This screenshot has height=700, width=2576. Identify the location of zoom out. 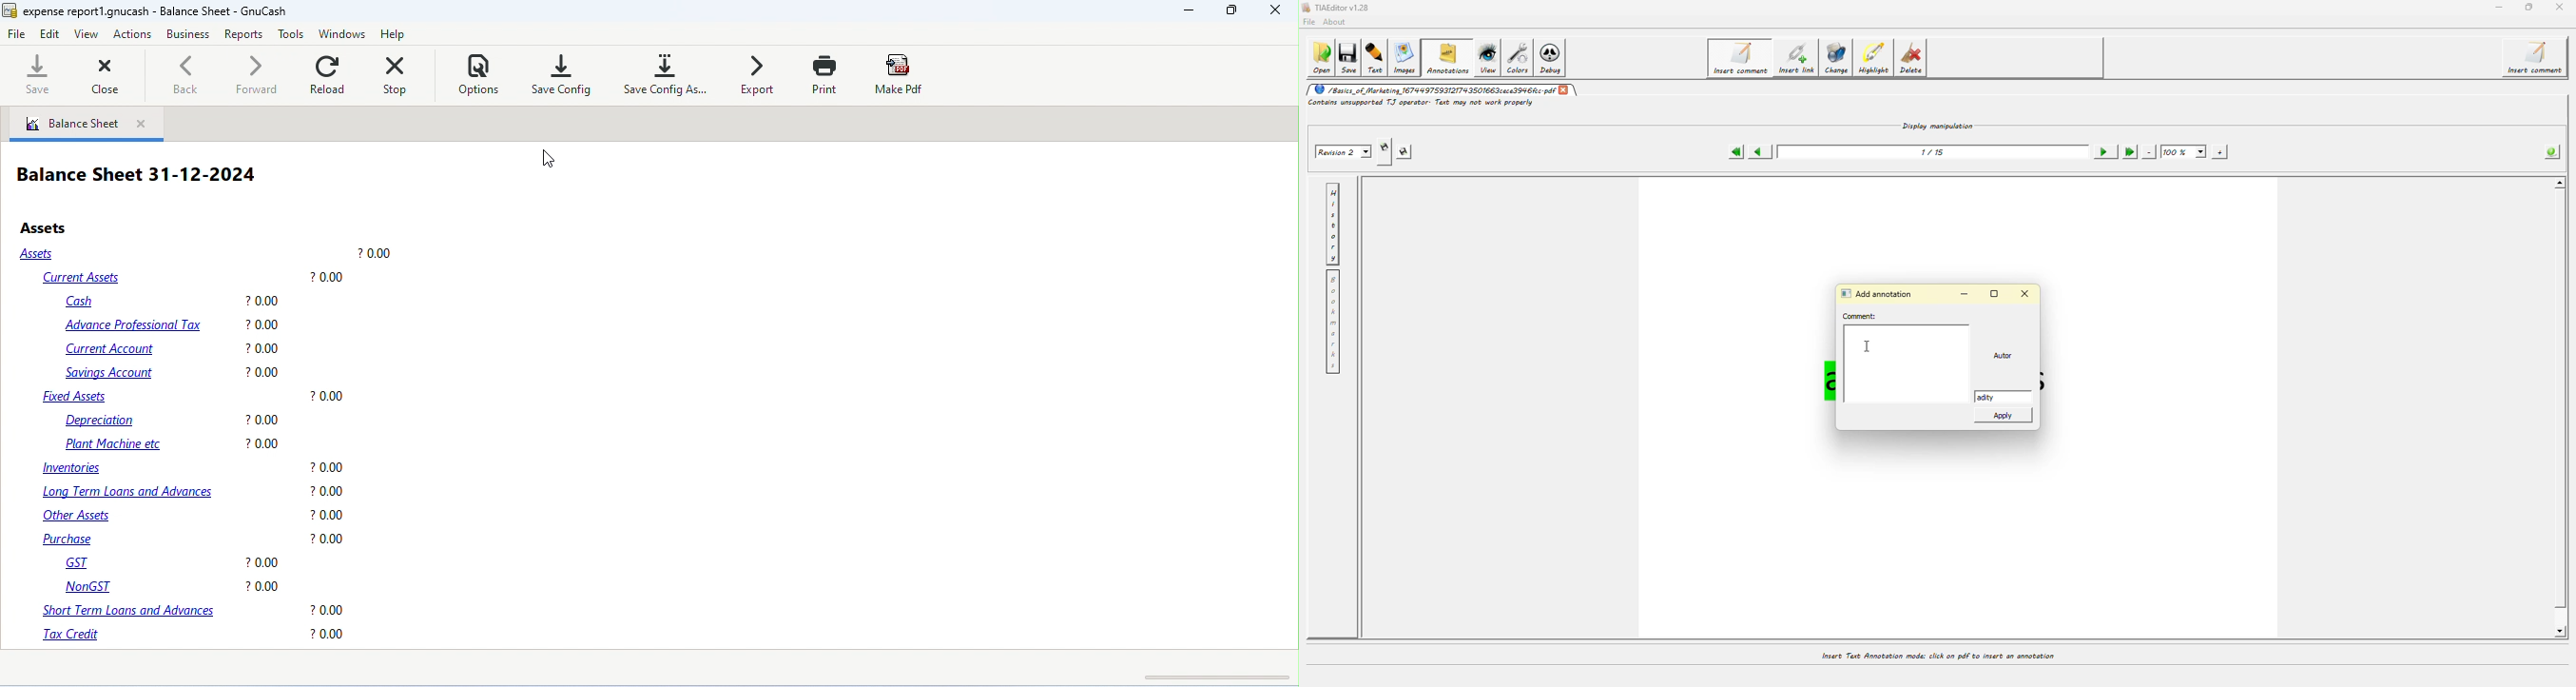
(2149, 152).